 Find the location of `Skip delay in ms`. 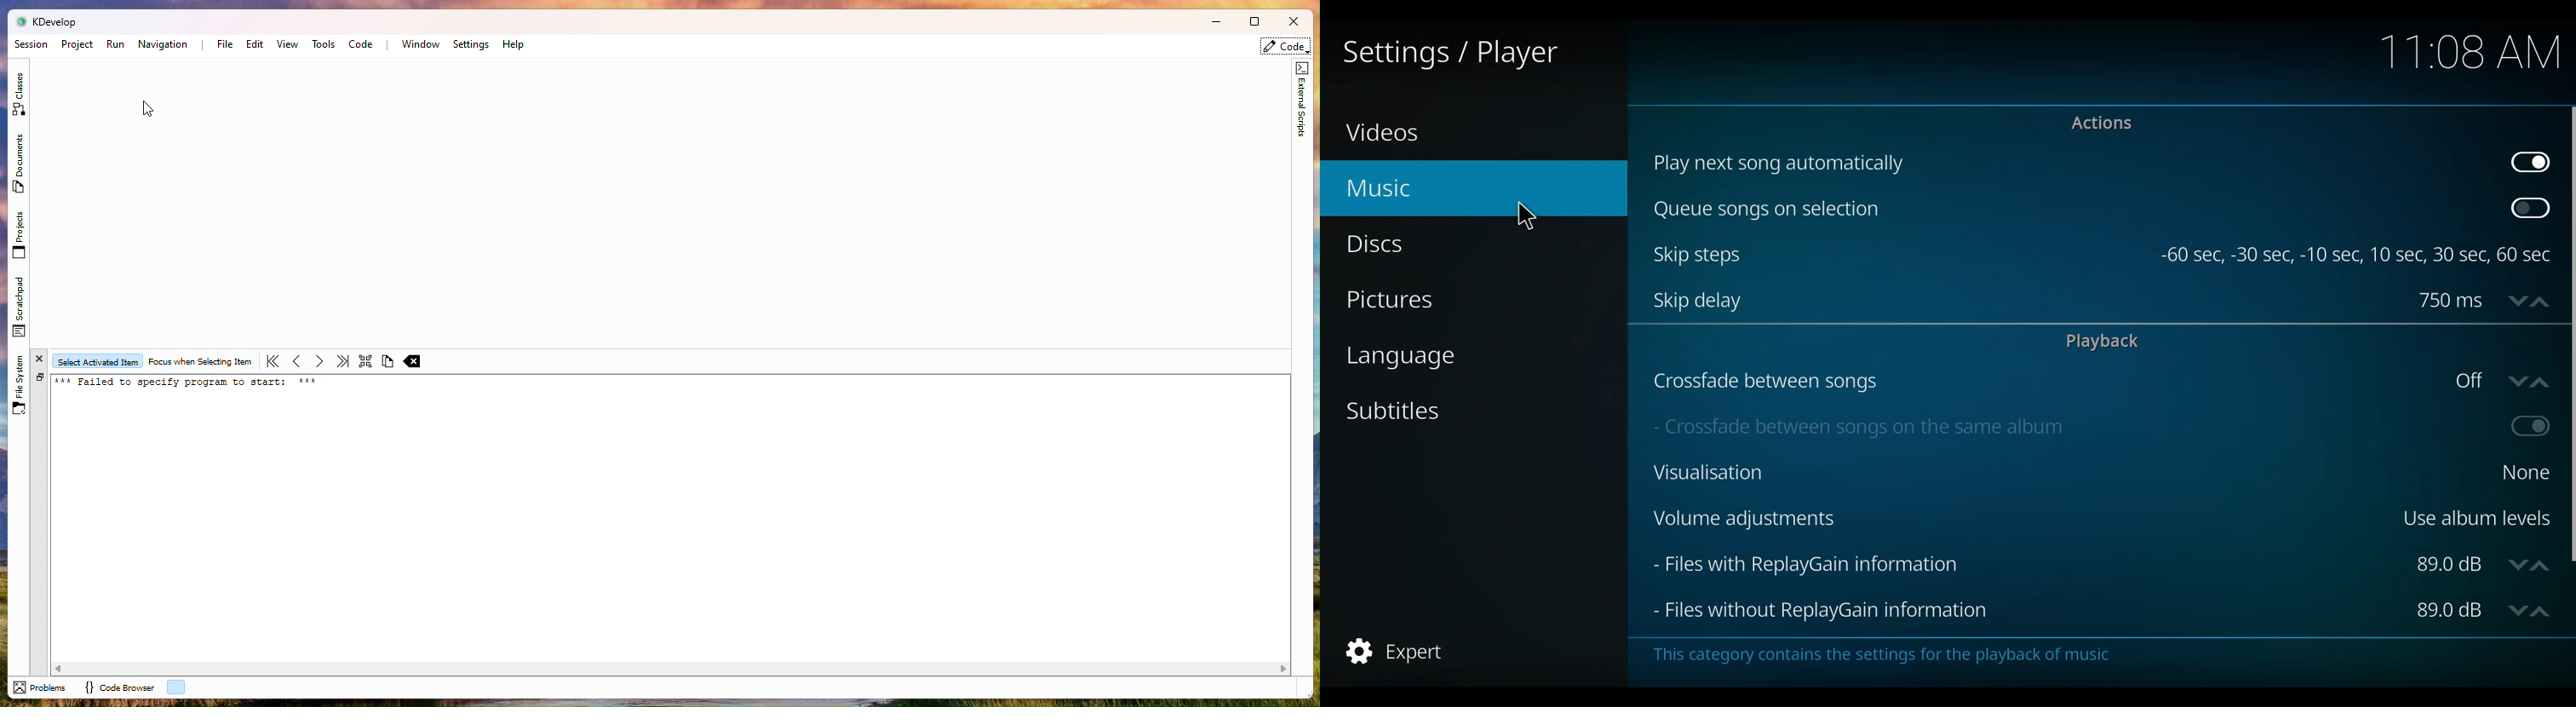

Skip delay in ms is located at coordinates (2451, 300).